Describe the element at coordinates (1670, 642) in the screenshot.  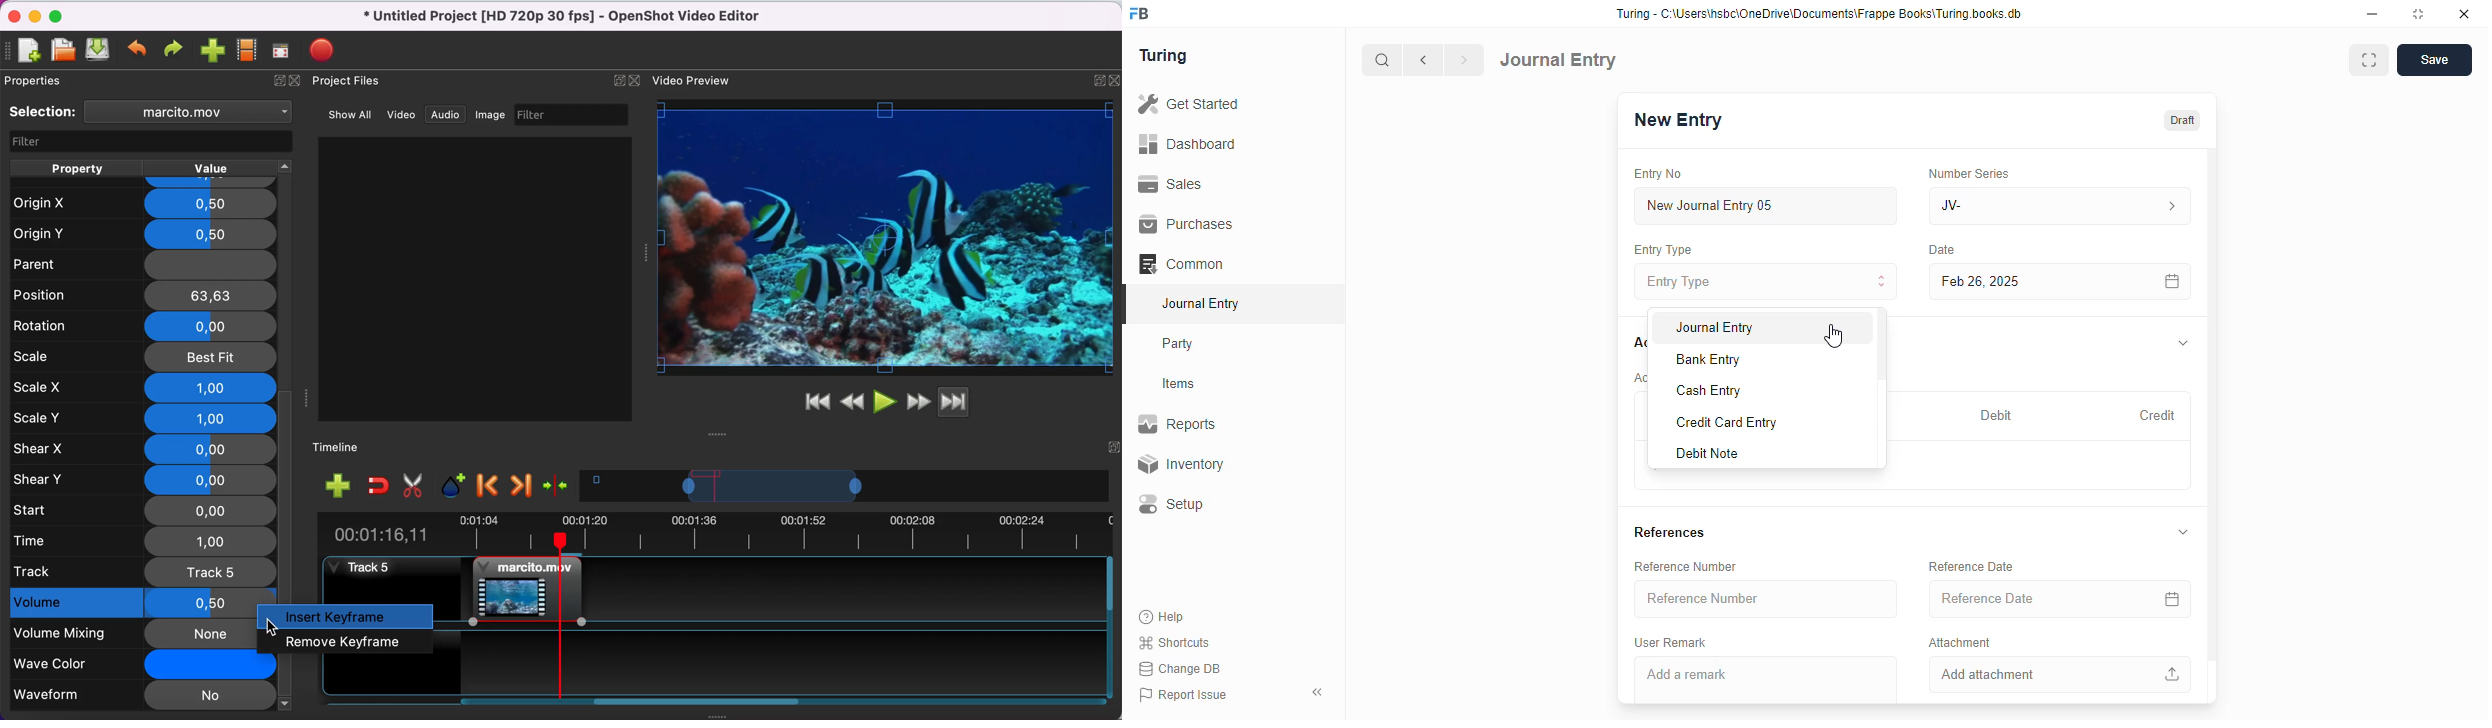
I see `user remark` at that location.